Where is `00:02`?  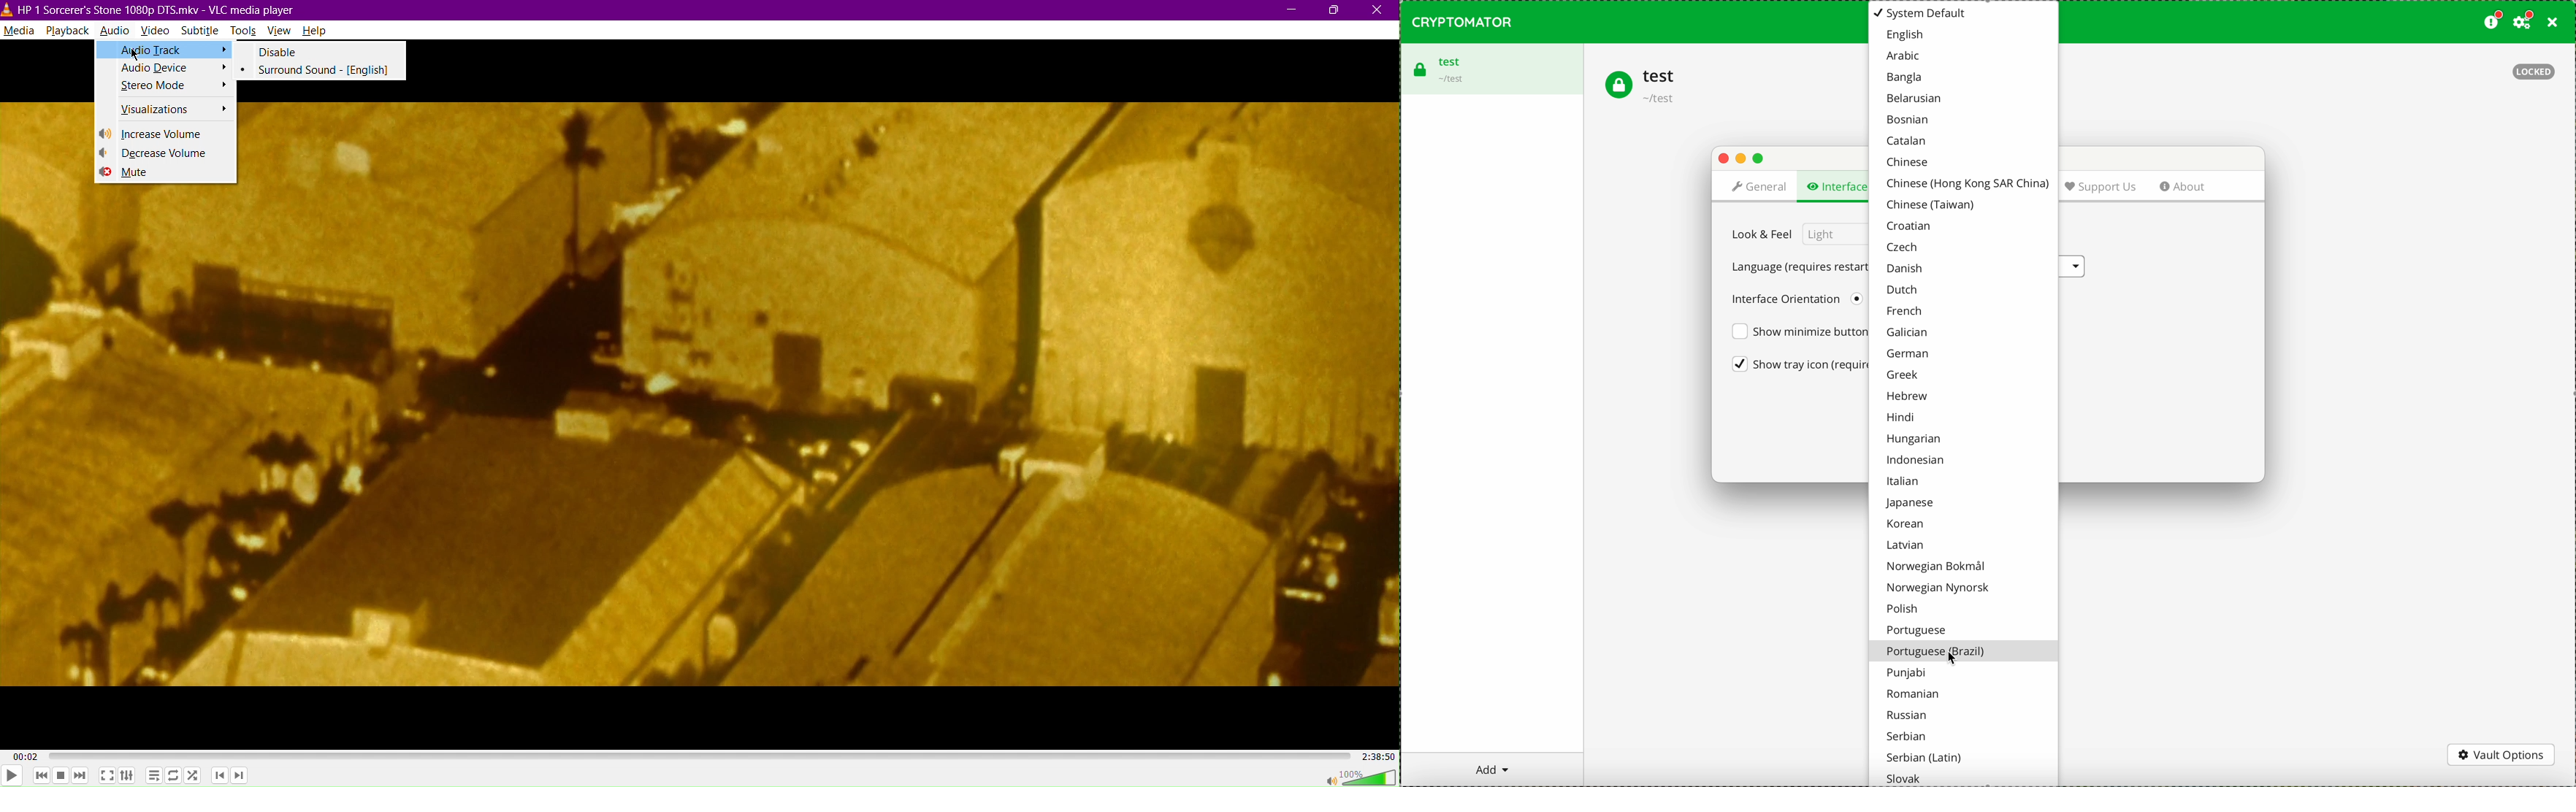 00:02 is located at coordinates (26, 757).